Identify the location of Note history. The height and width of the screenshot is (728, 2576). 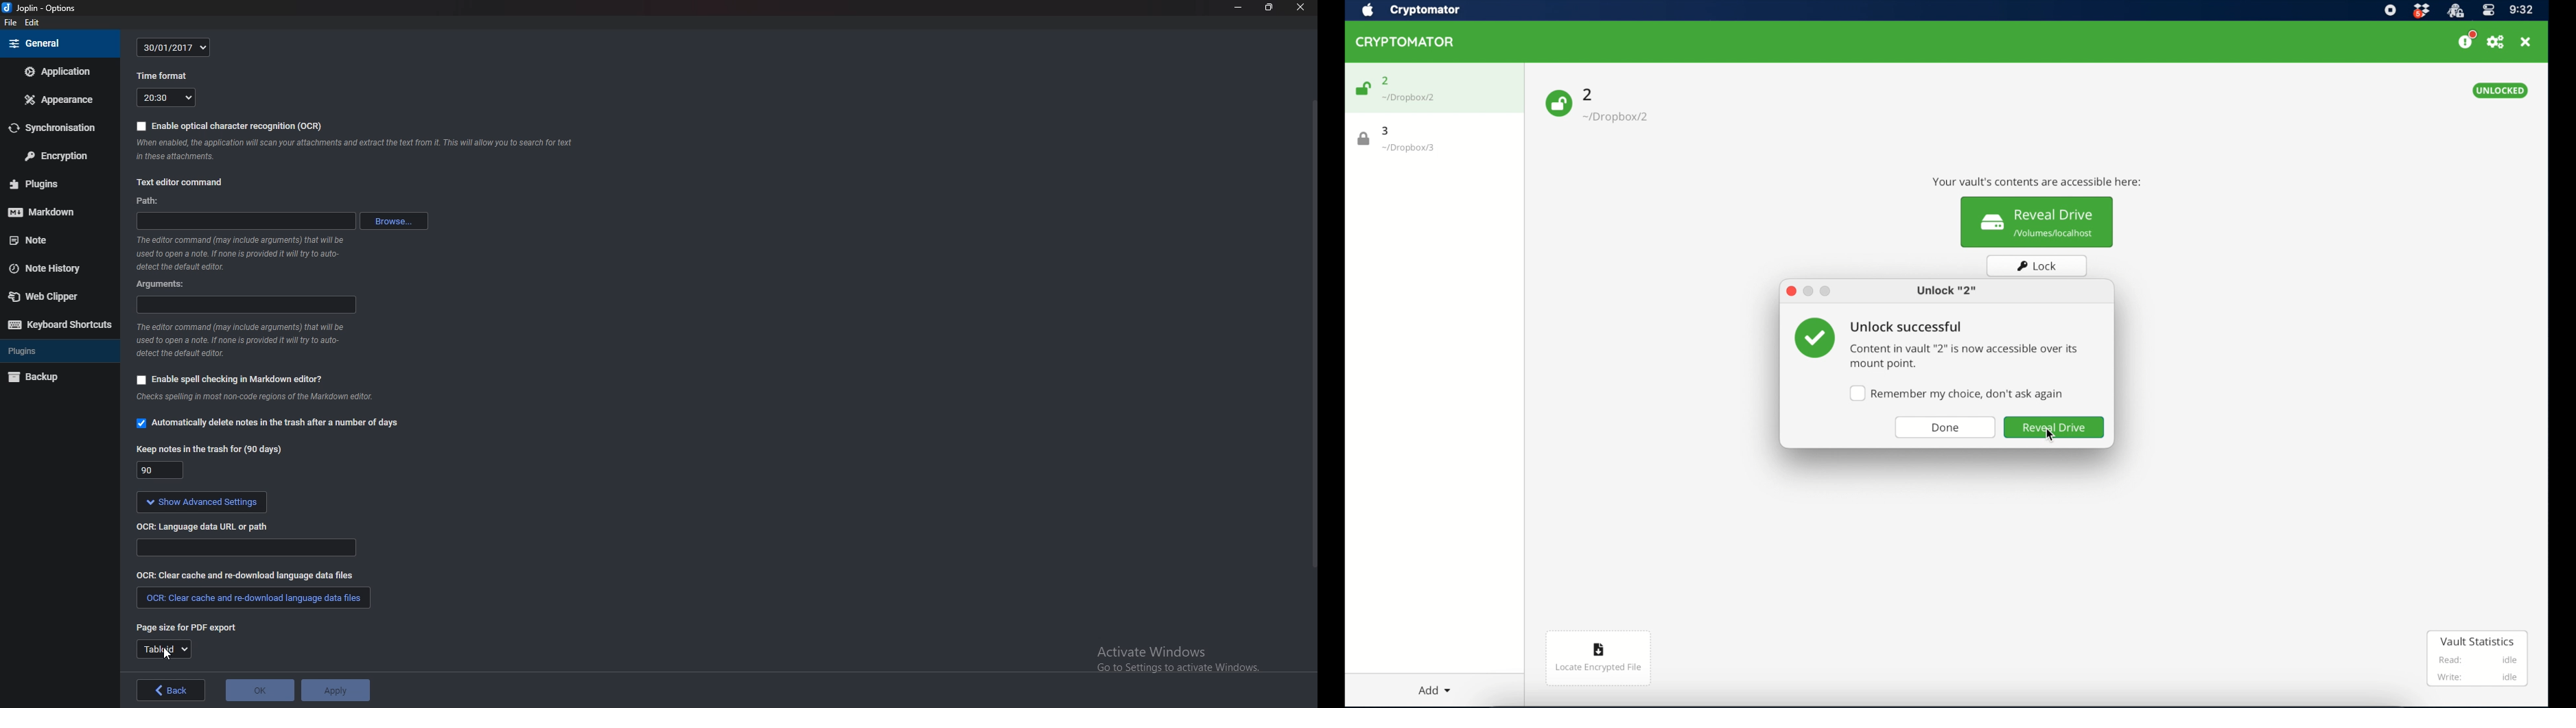
(54, 267).